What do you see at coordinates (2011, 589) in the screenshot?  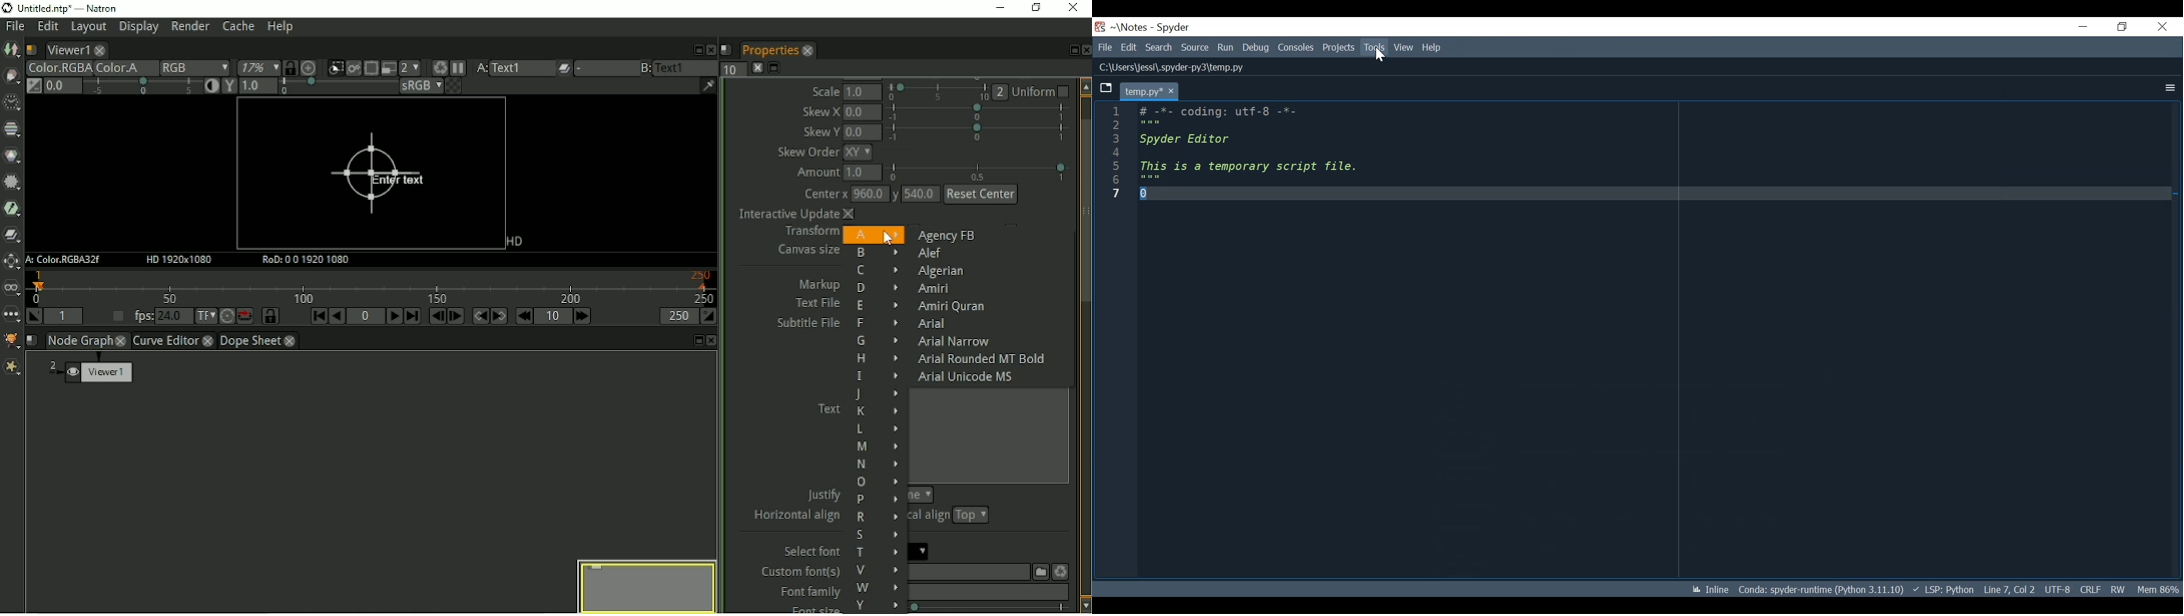 I see `cursor position` at bounding box center [2011, 589].